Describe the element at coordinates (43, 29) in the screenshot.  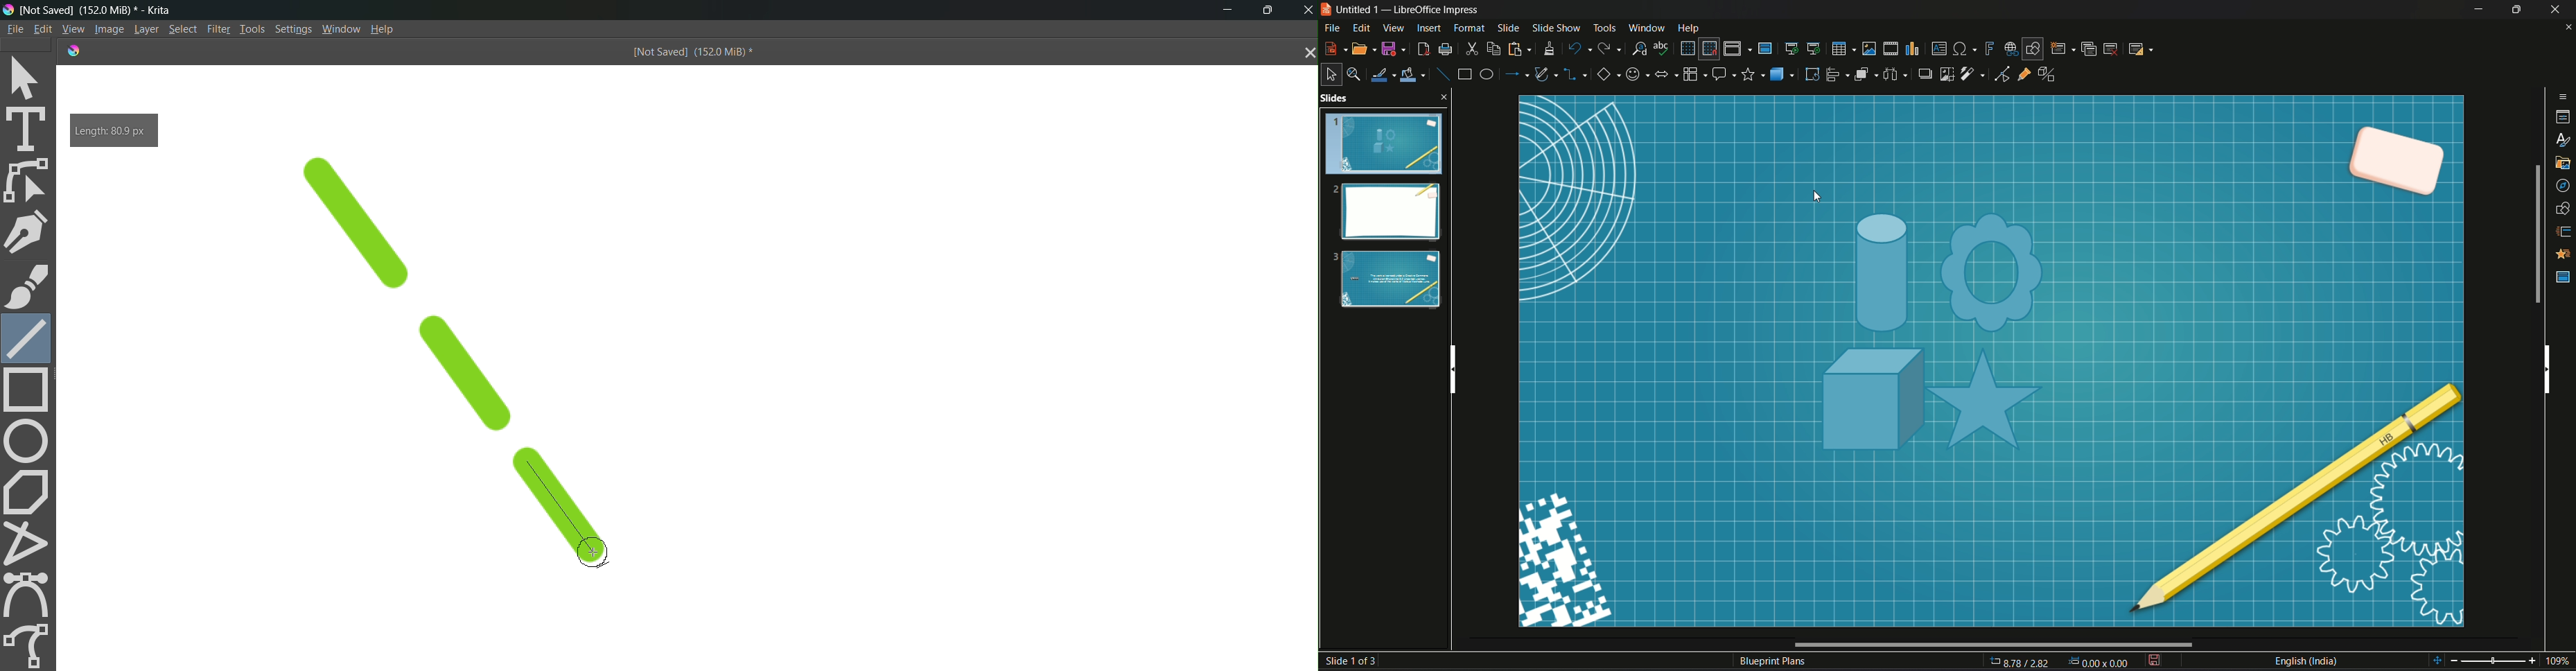
I see `Edit` at that location.